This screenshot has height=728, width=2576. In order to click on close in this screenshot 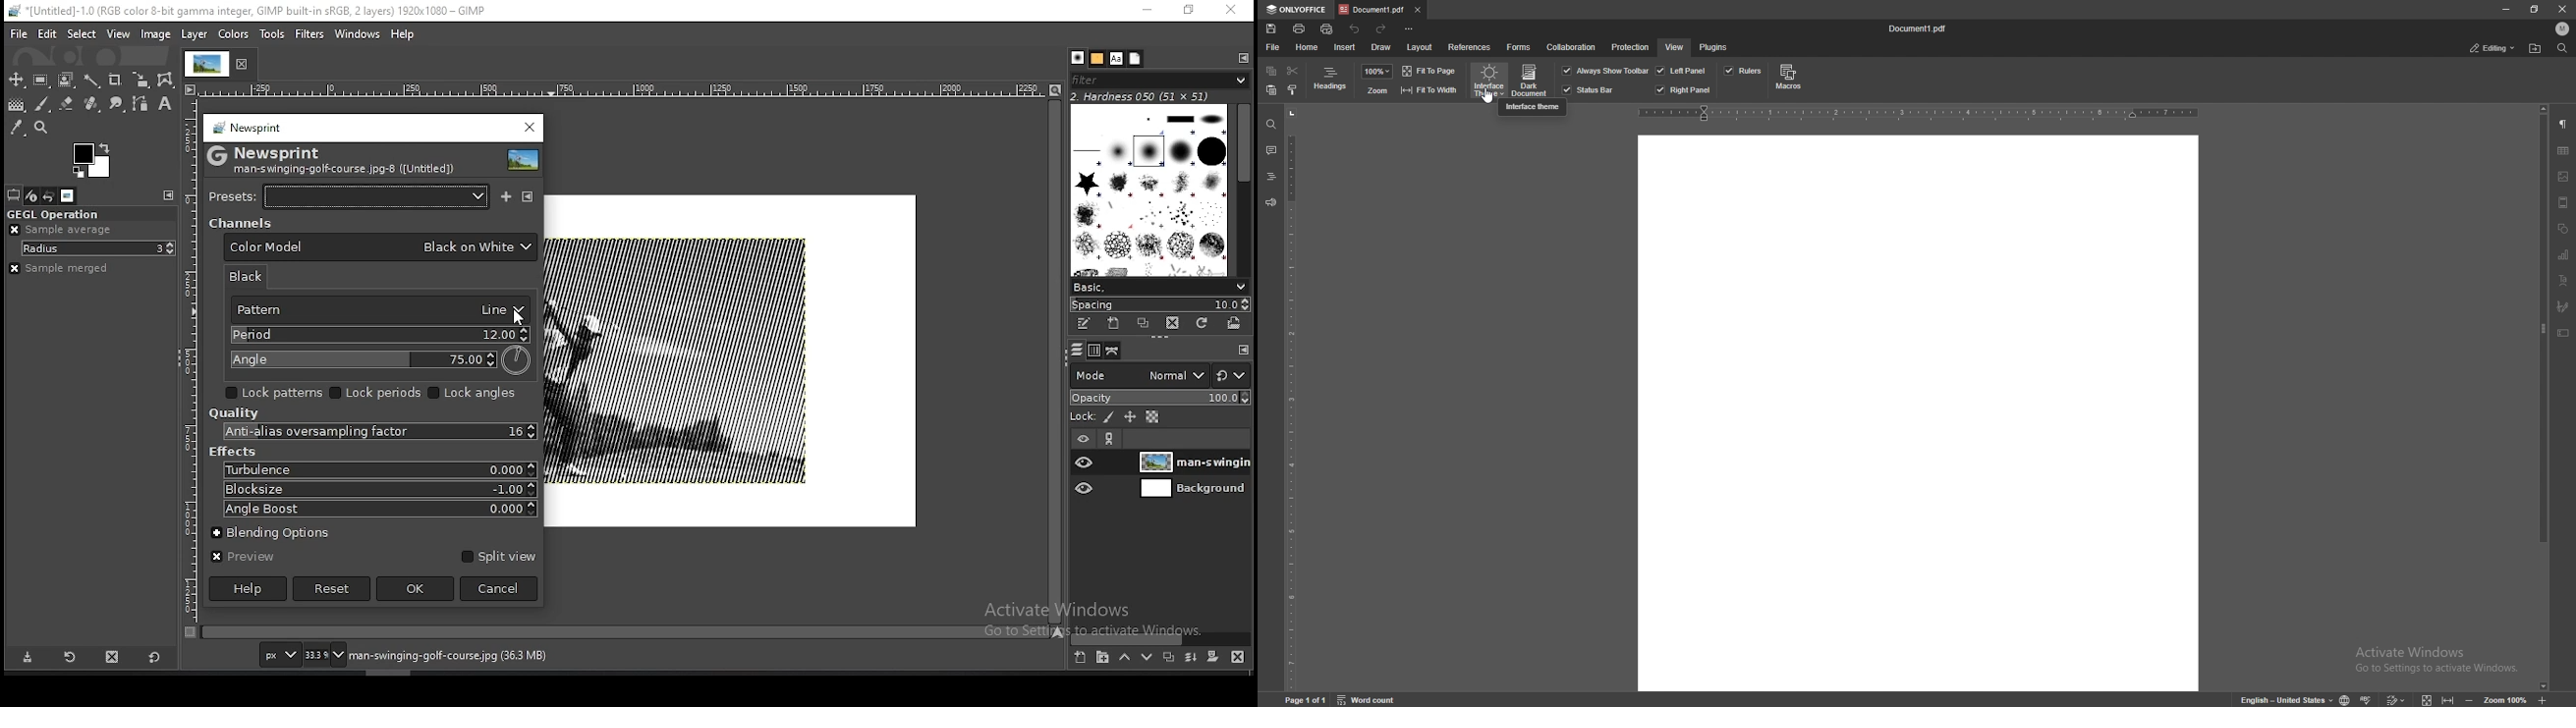, I will do `click(2558, 10)`.